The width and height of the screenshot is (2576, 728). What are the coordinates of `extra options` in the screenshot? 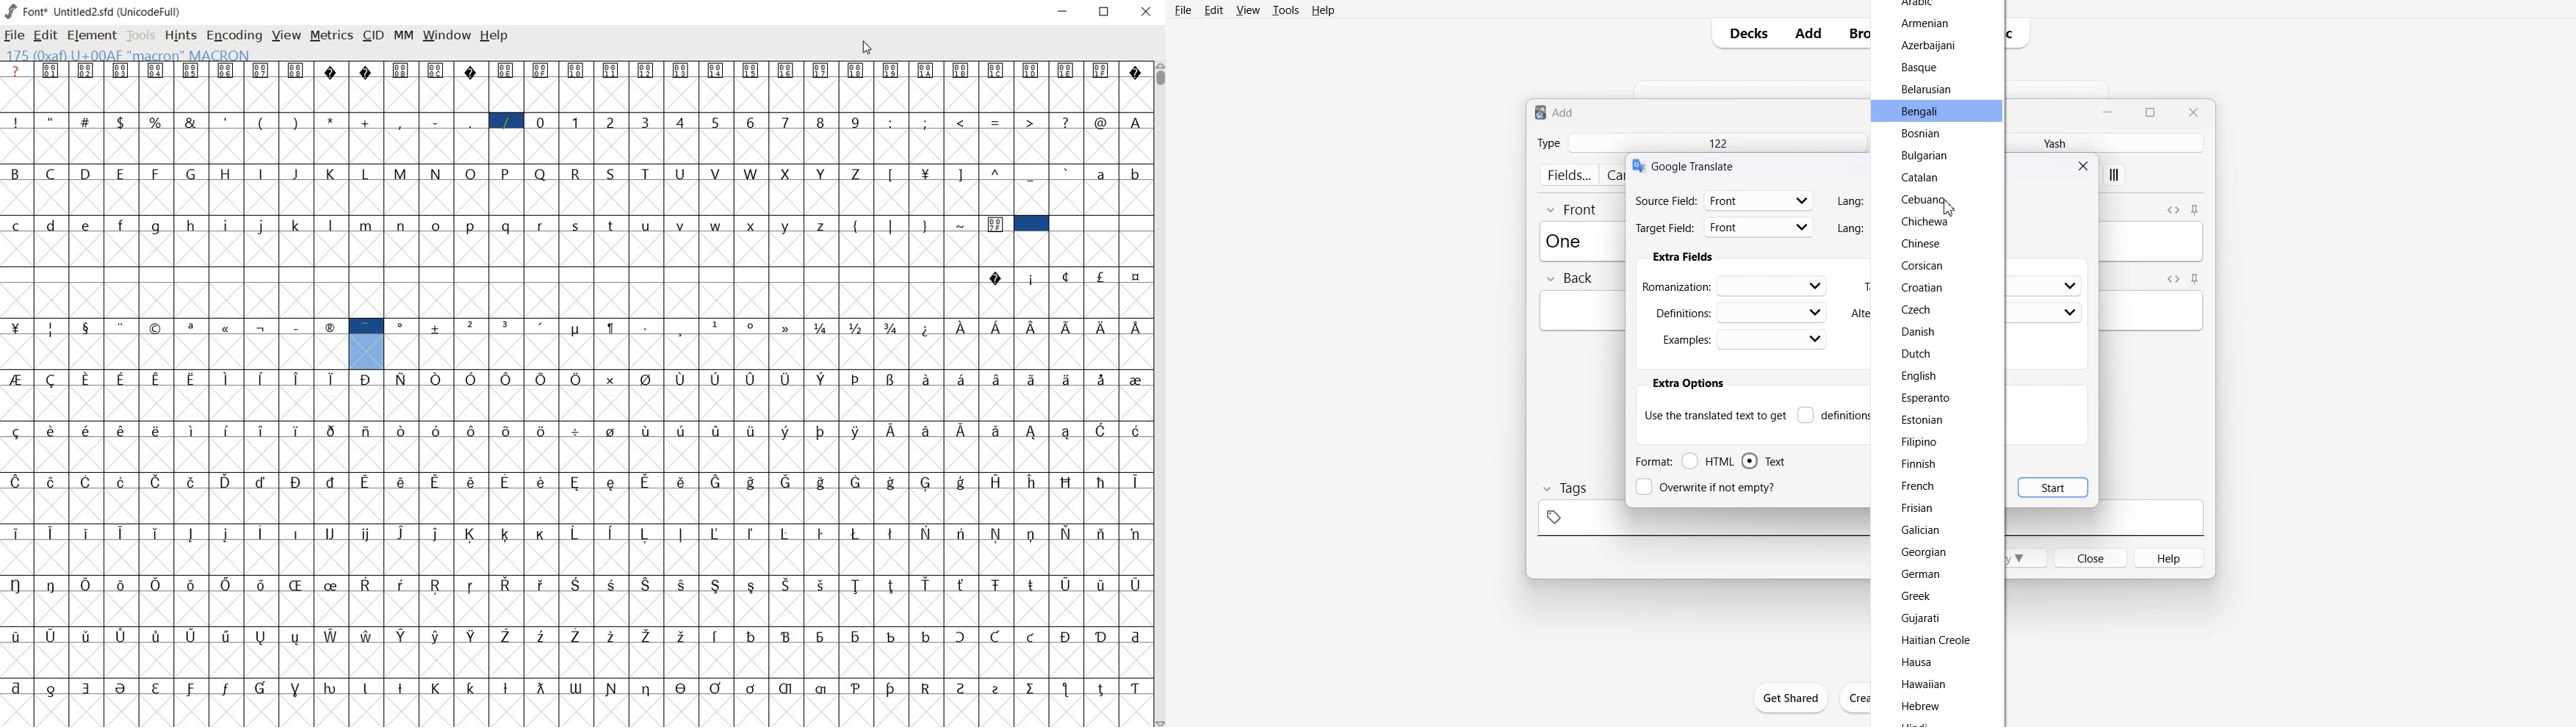 It's located at (1687, 383).